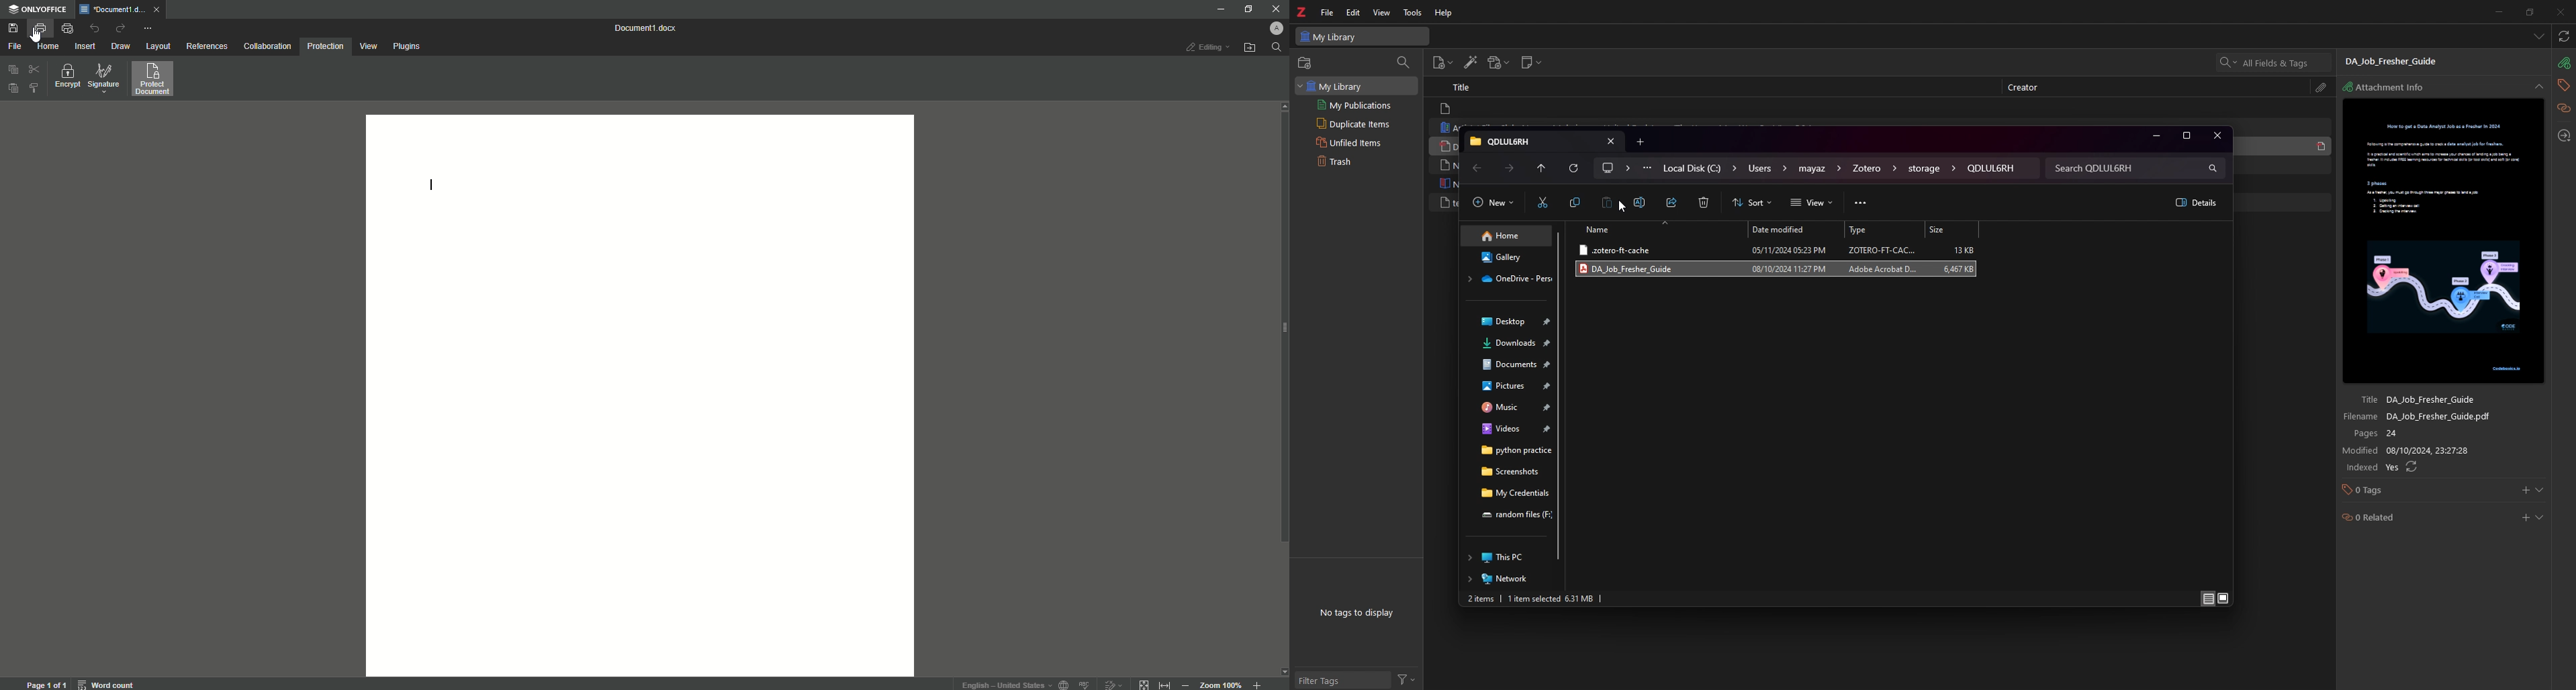 The width and height of the screenshot is (2576, 700). What do you see at coordinates (2216, 135) in the screenshot?
I see `close` at bounding box center [2216, 135].